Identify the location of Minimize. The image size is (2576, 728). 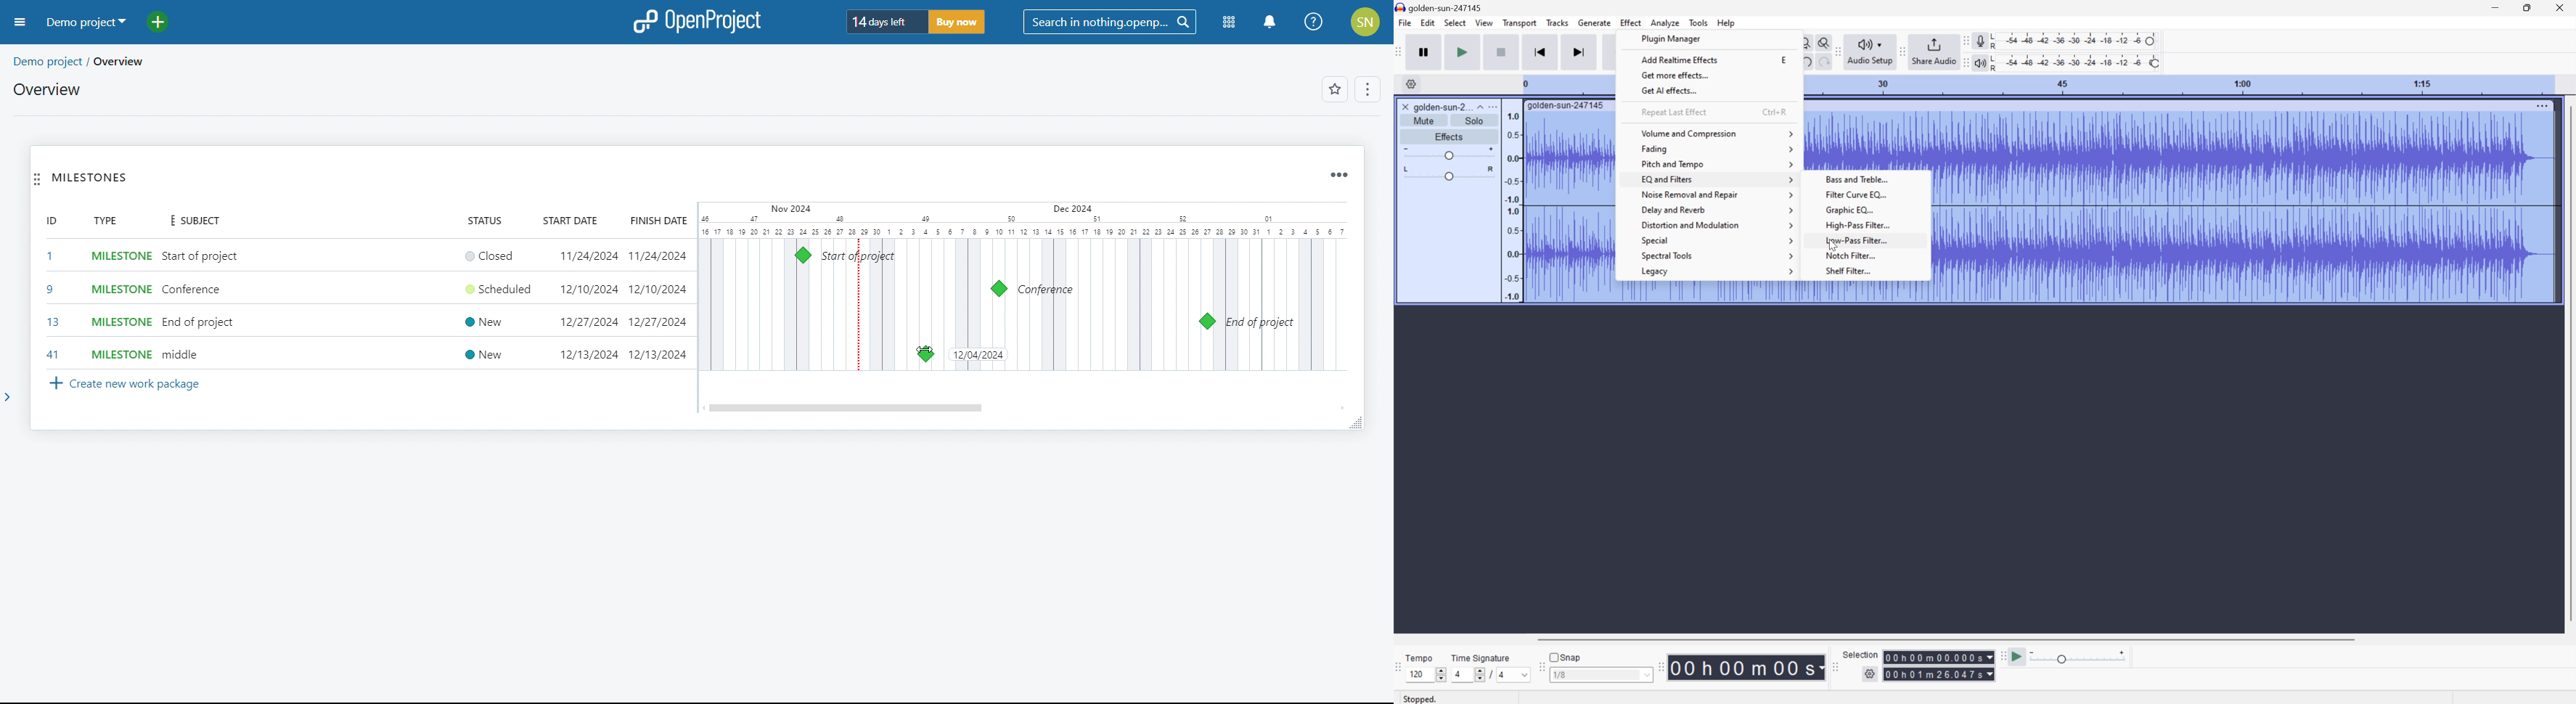
(2495, 7).